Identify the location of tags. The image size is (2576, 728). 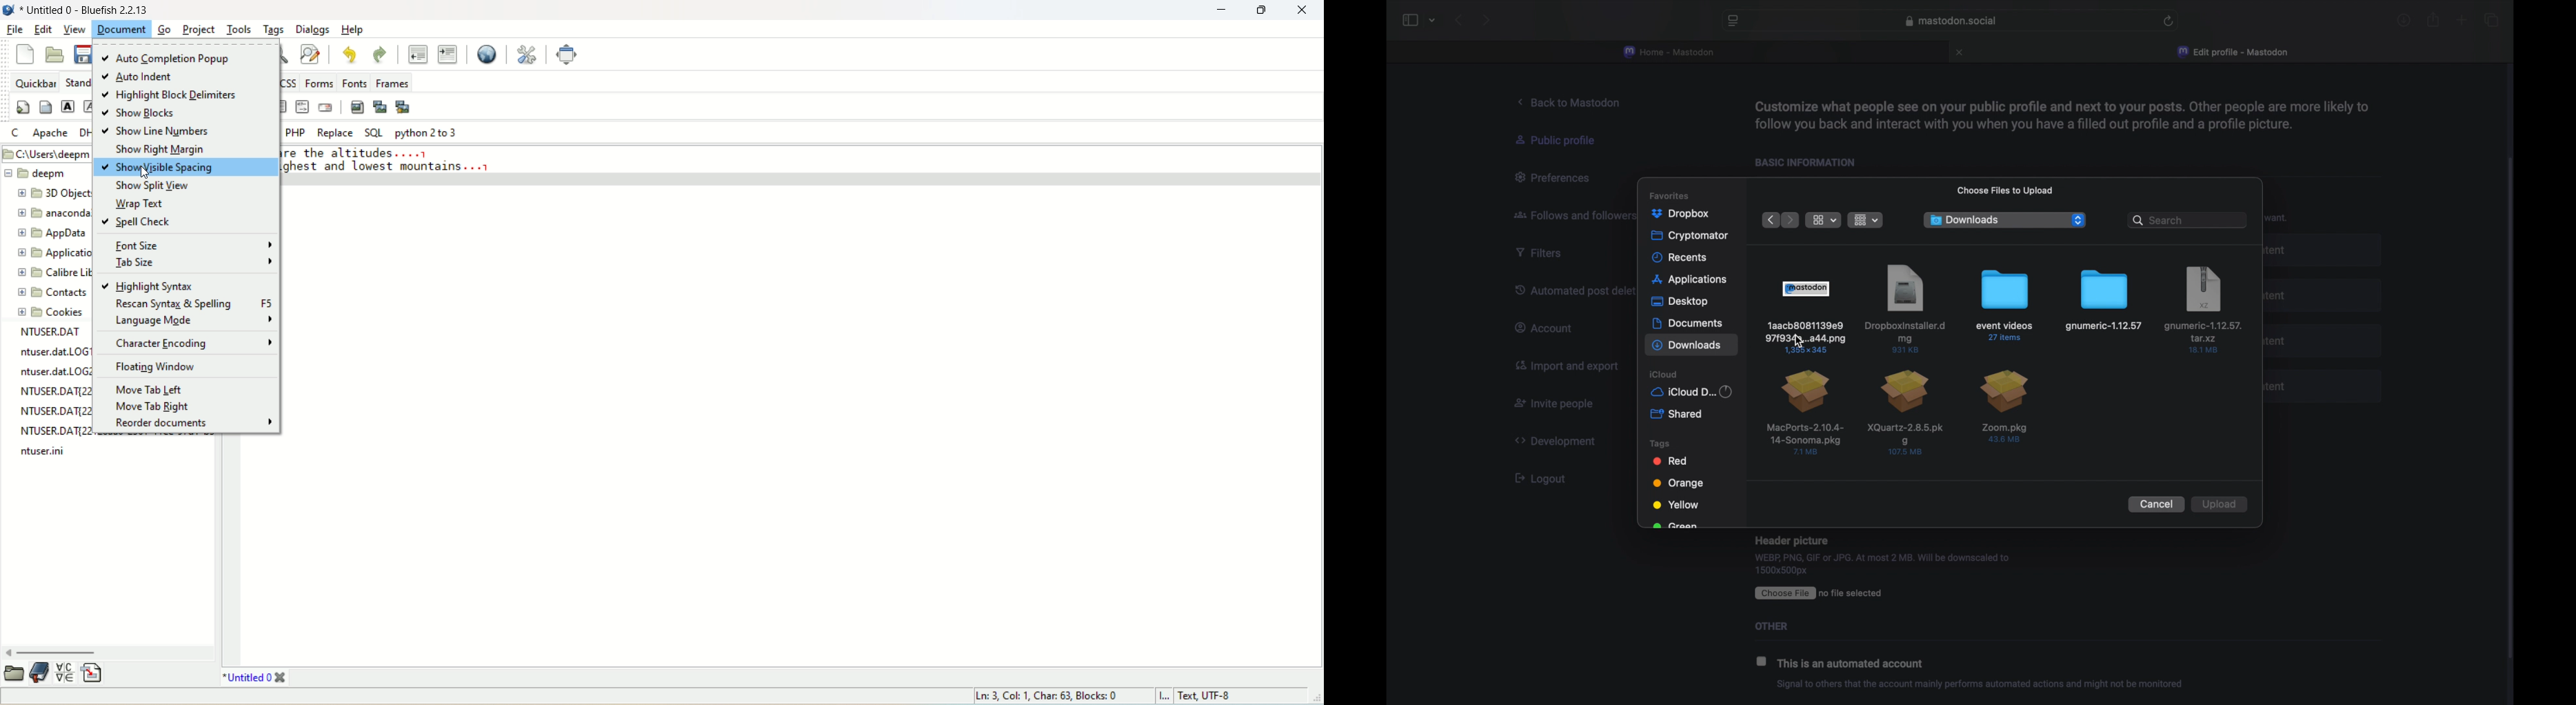
(276, 30).